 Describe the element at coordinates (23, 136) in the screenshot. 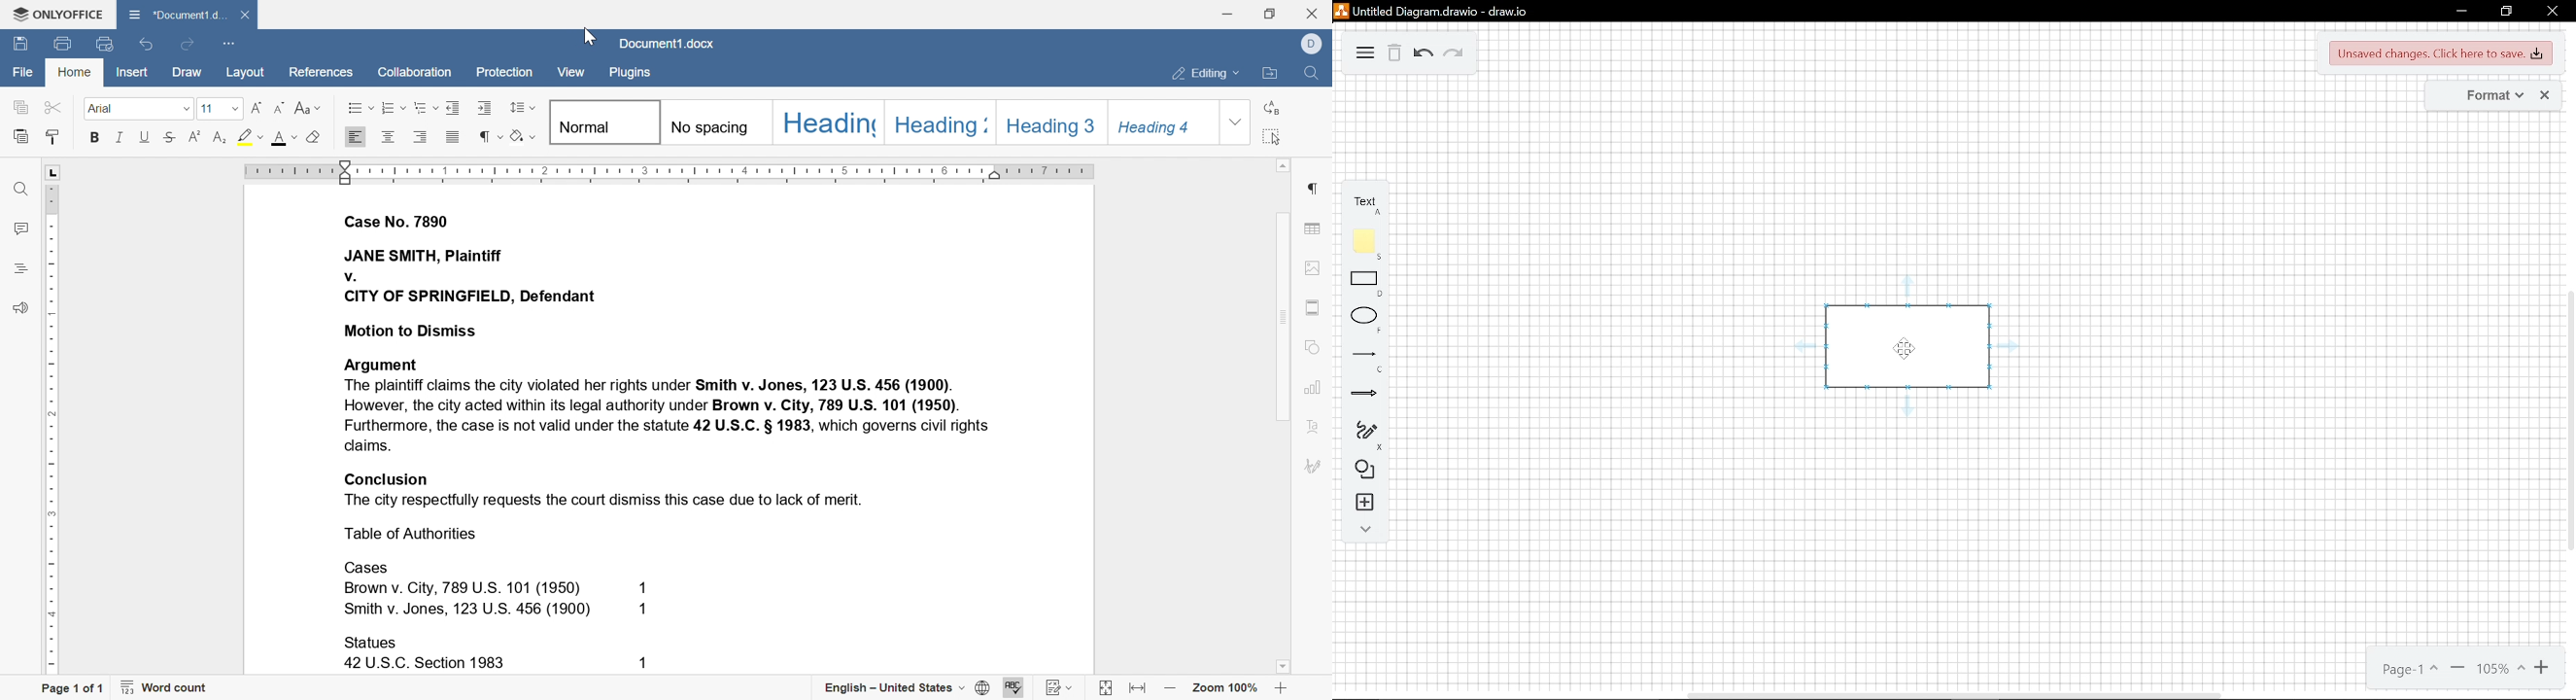

I see `paste` at that location.